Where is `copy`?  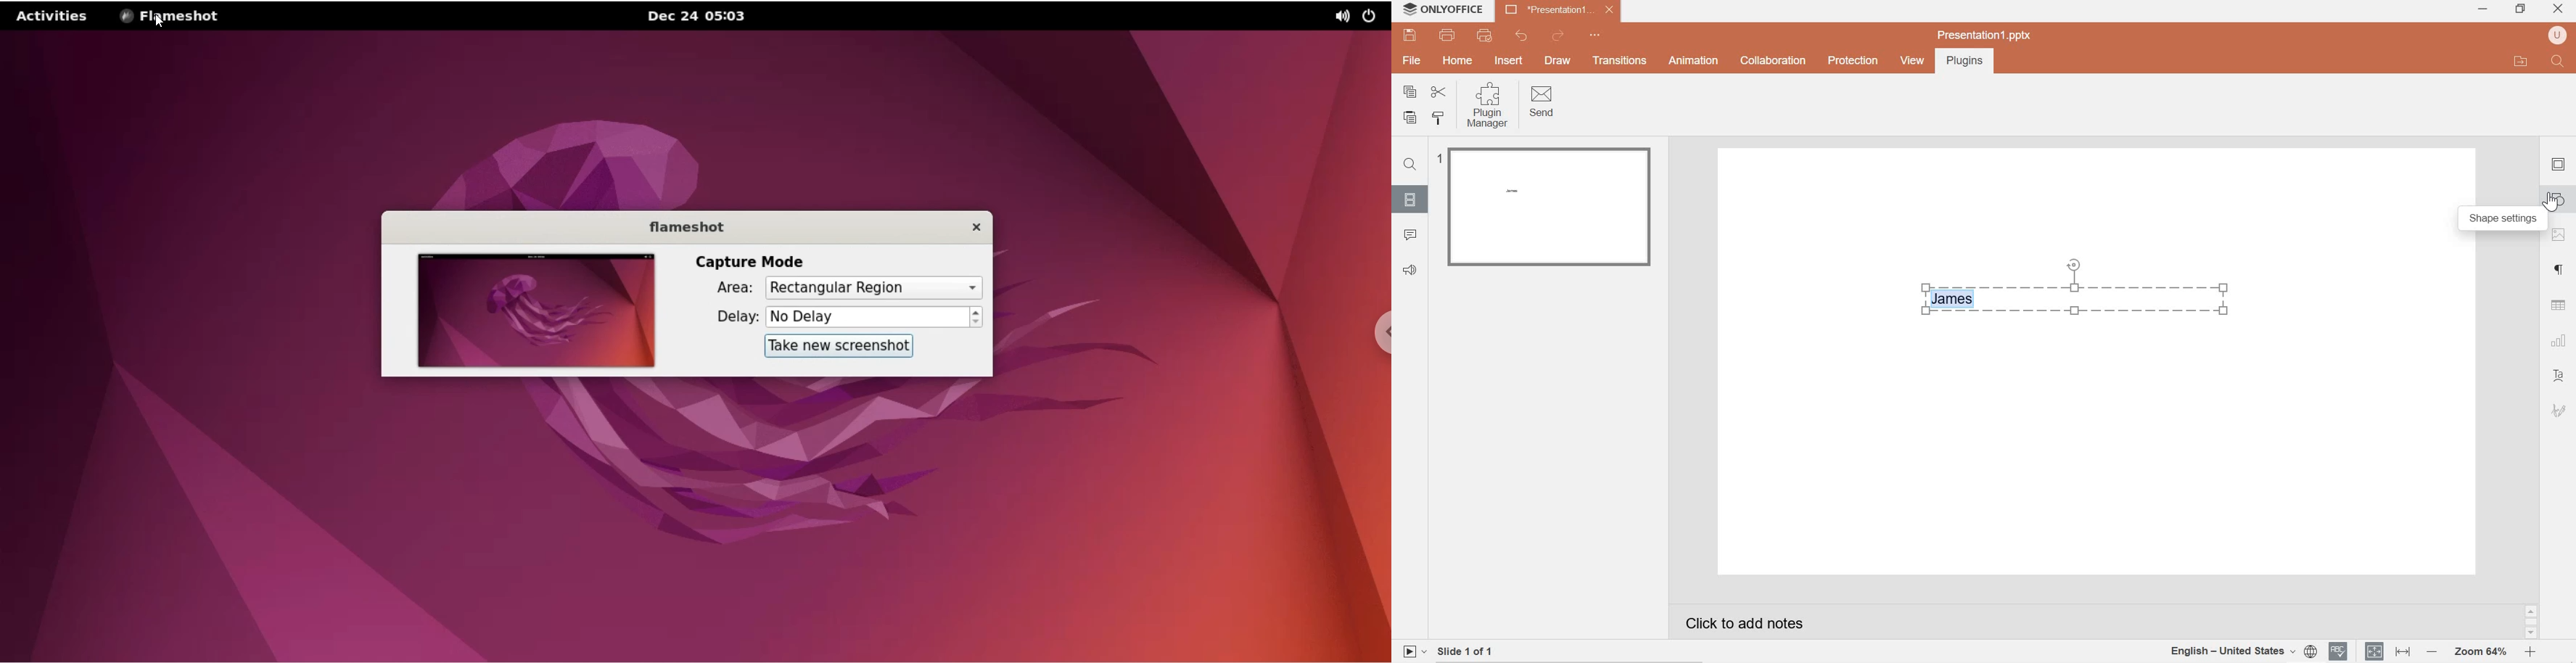 copy is located at coordinates (1410, 91).